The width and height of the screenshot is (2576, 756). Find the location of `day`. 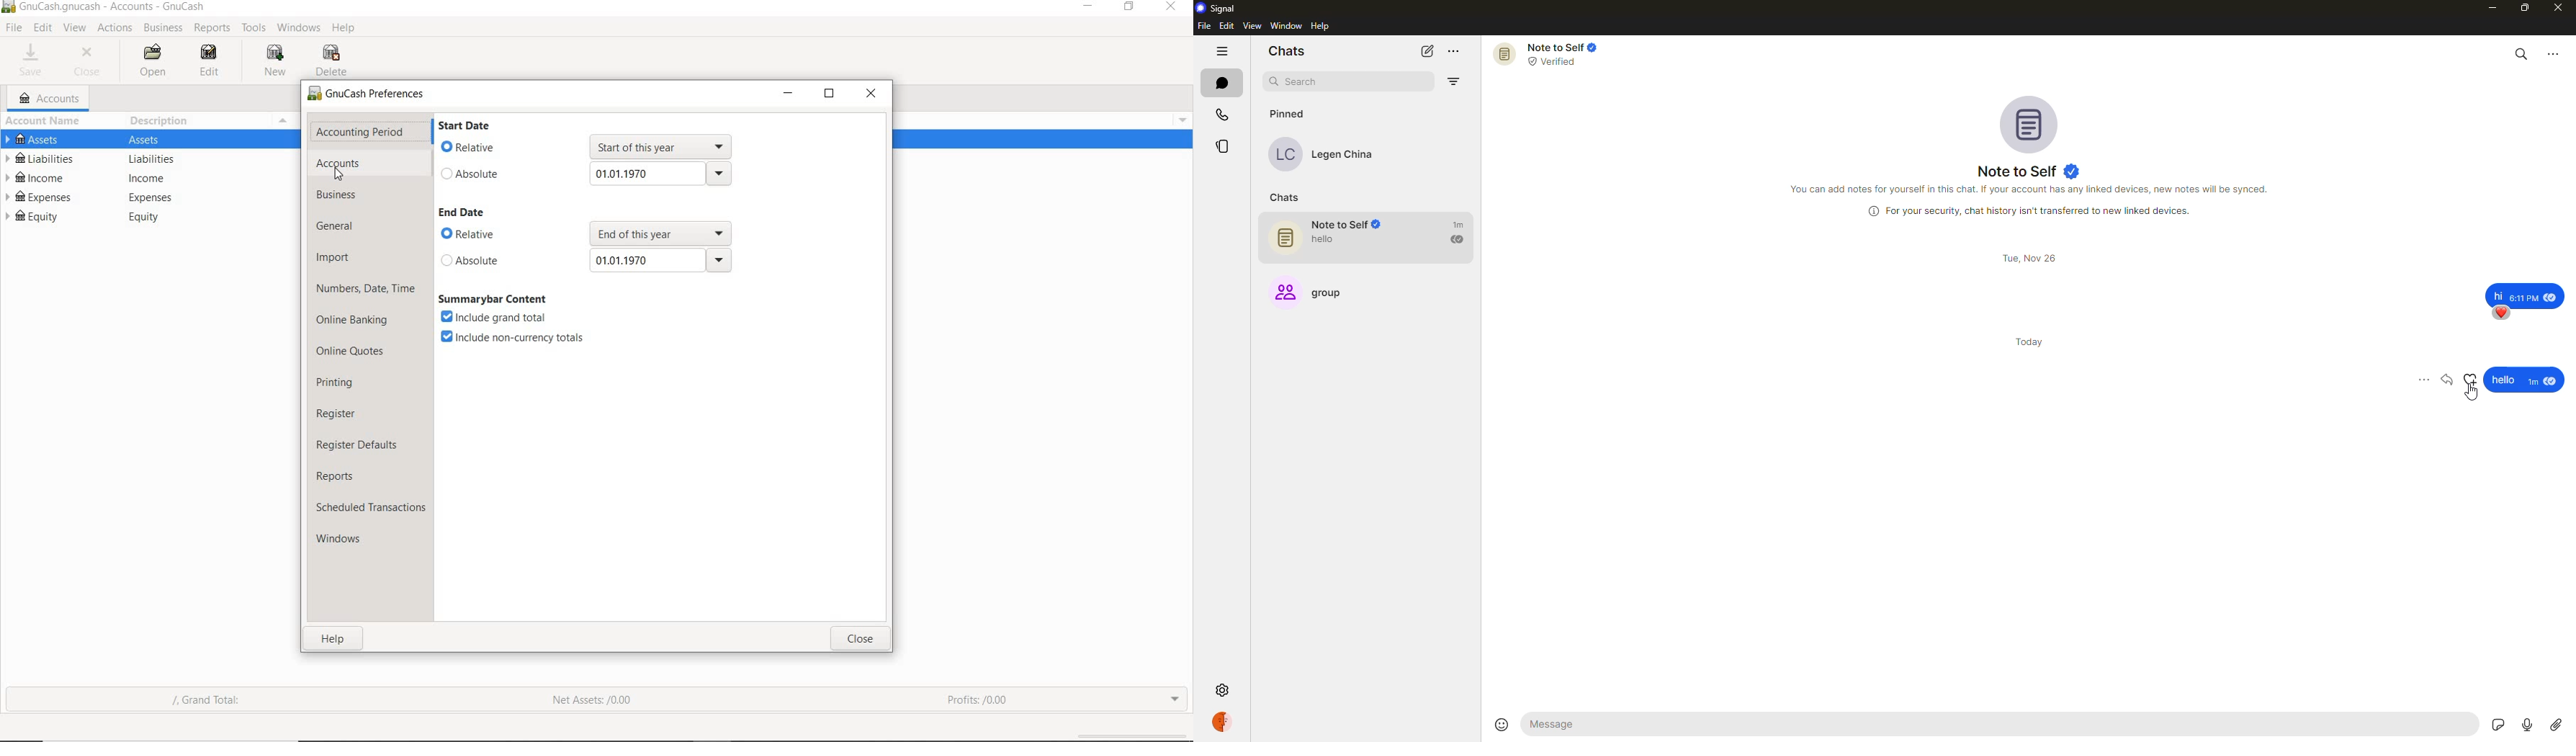

day is located at coordinates (2033, 333).